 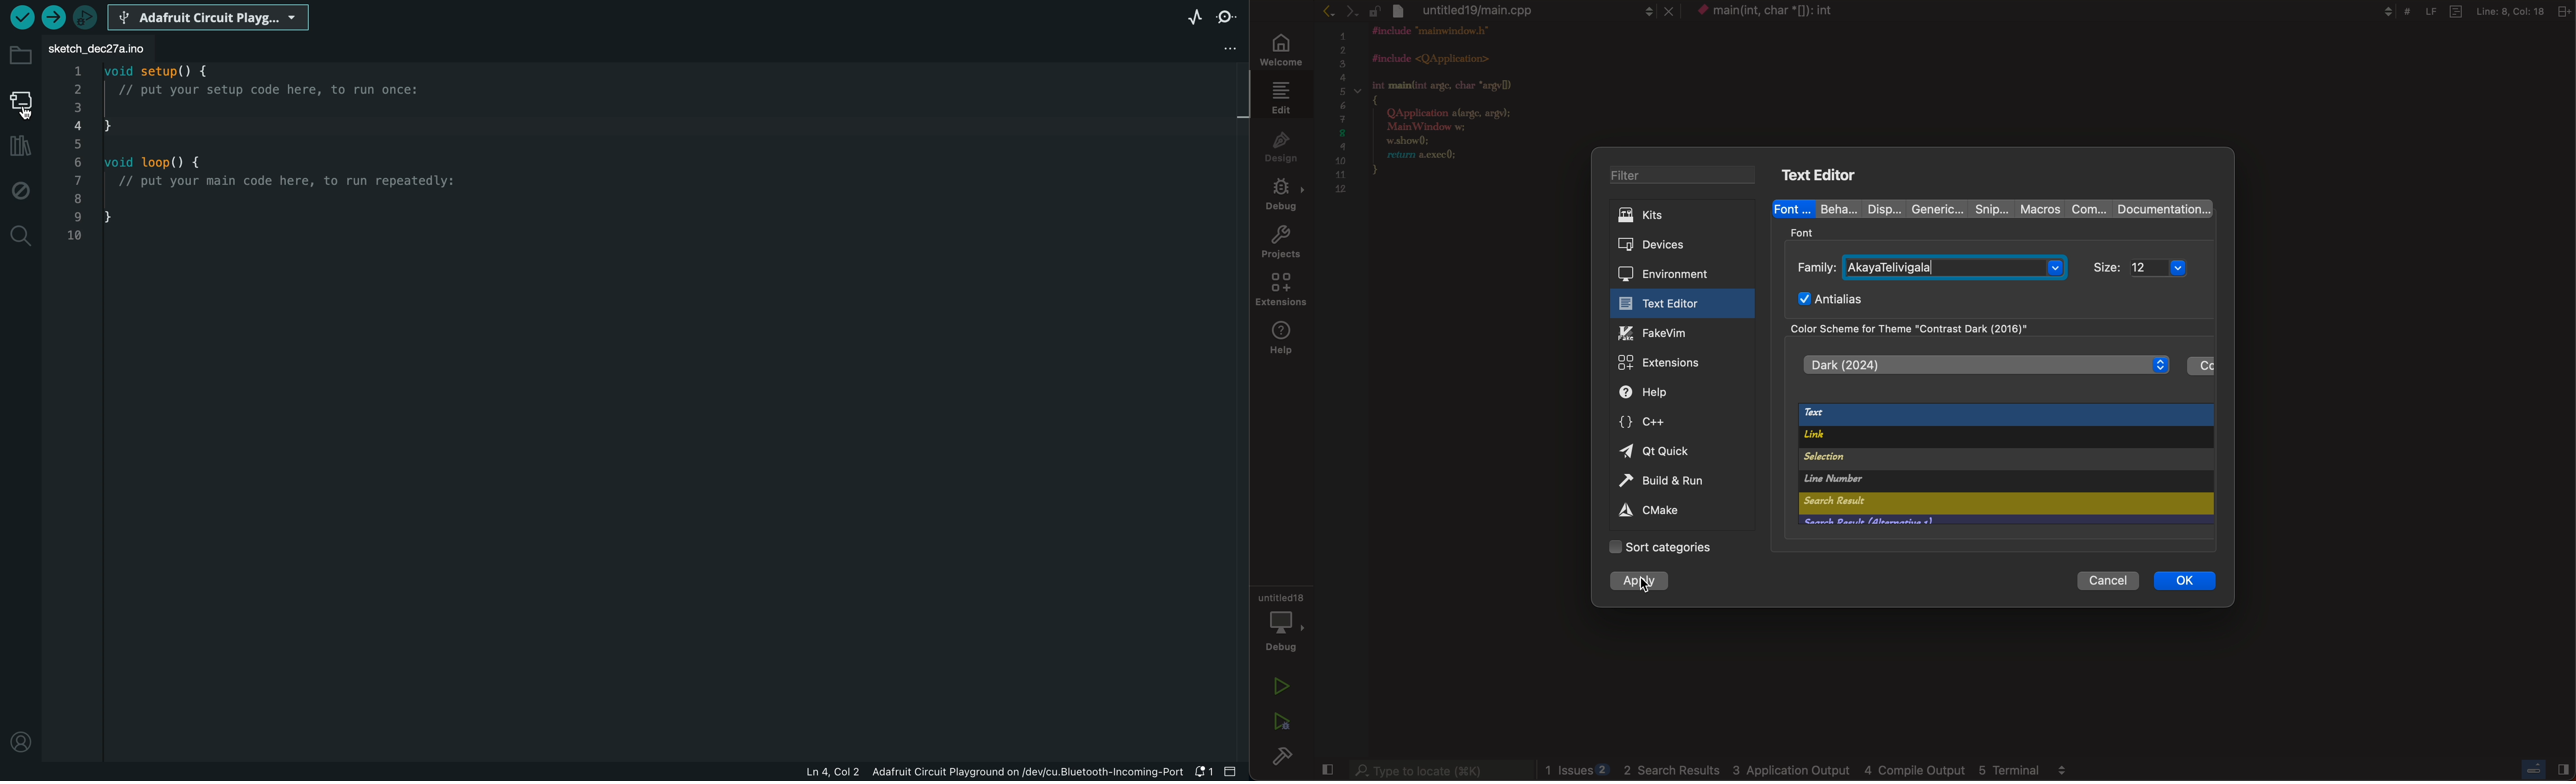 I want to click on extensions, so click(x=1677, y=363).